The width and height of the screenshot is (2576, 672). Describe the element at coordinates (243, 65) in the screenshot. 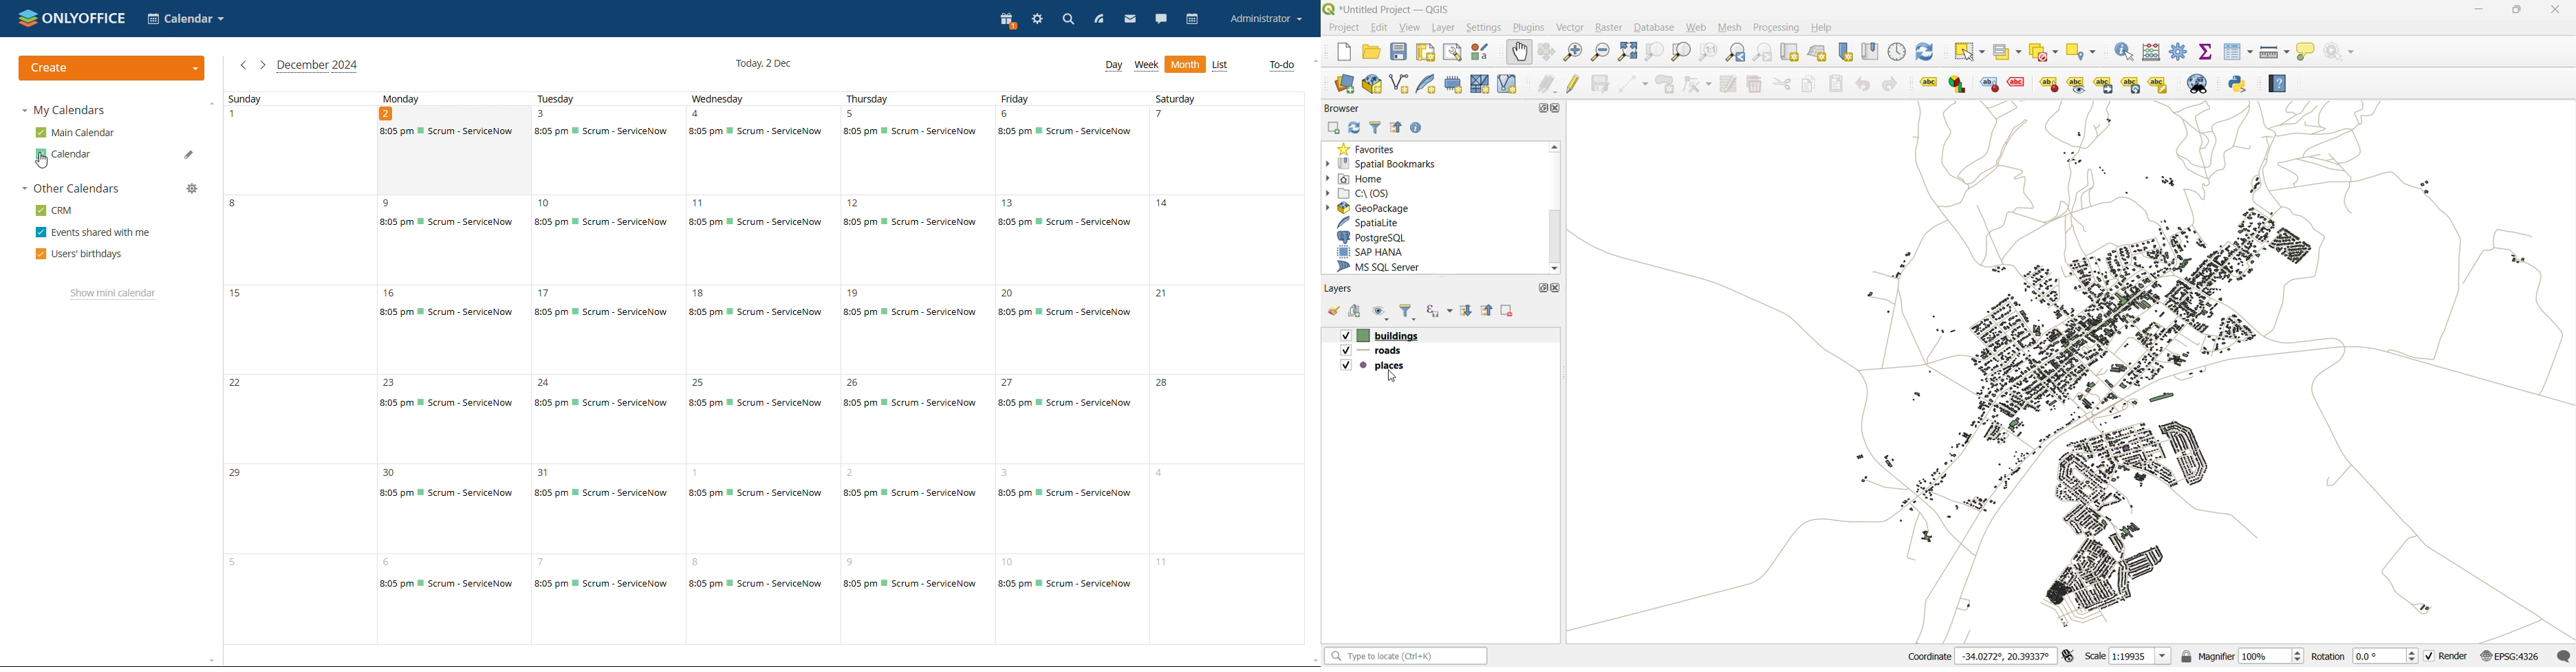

I see `previous month` at that location.